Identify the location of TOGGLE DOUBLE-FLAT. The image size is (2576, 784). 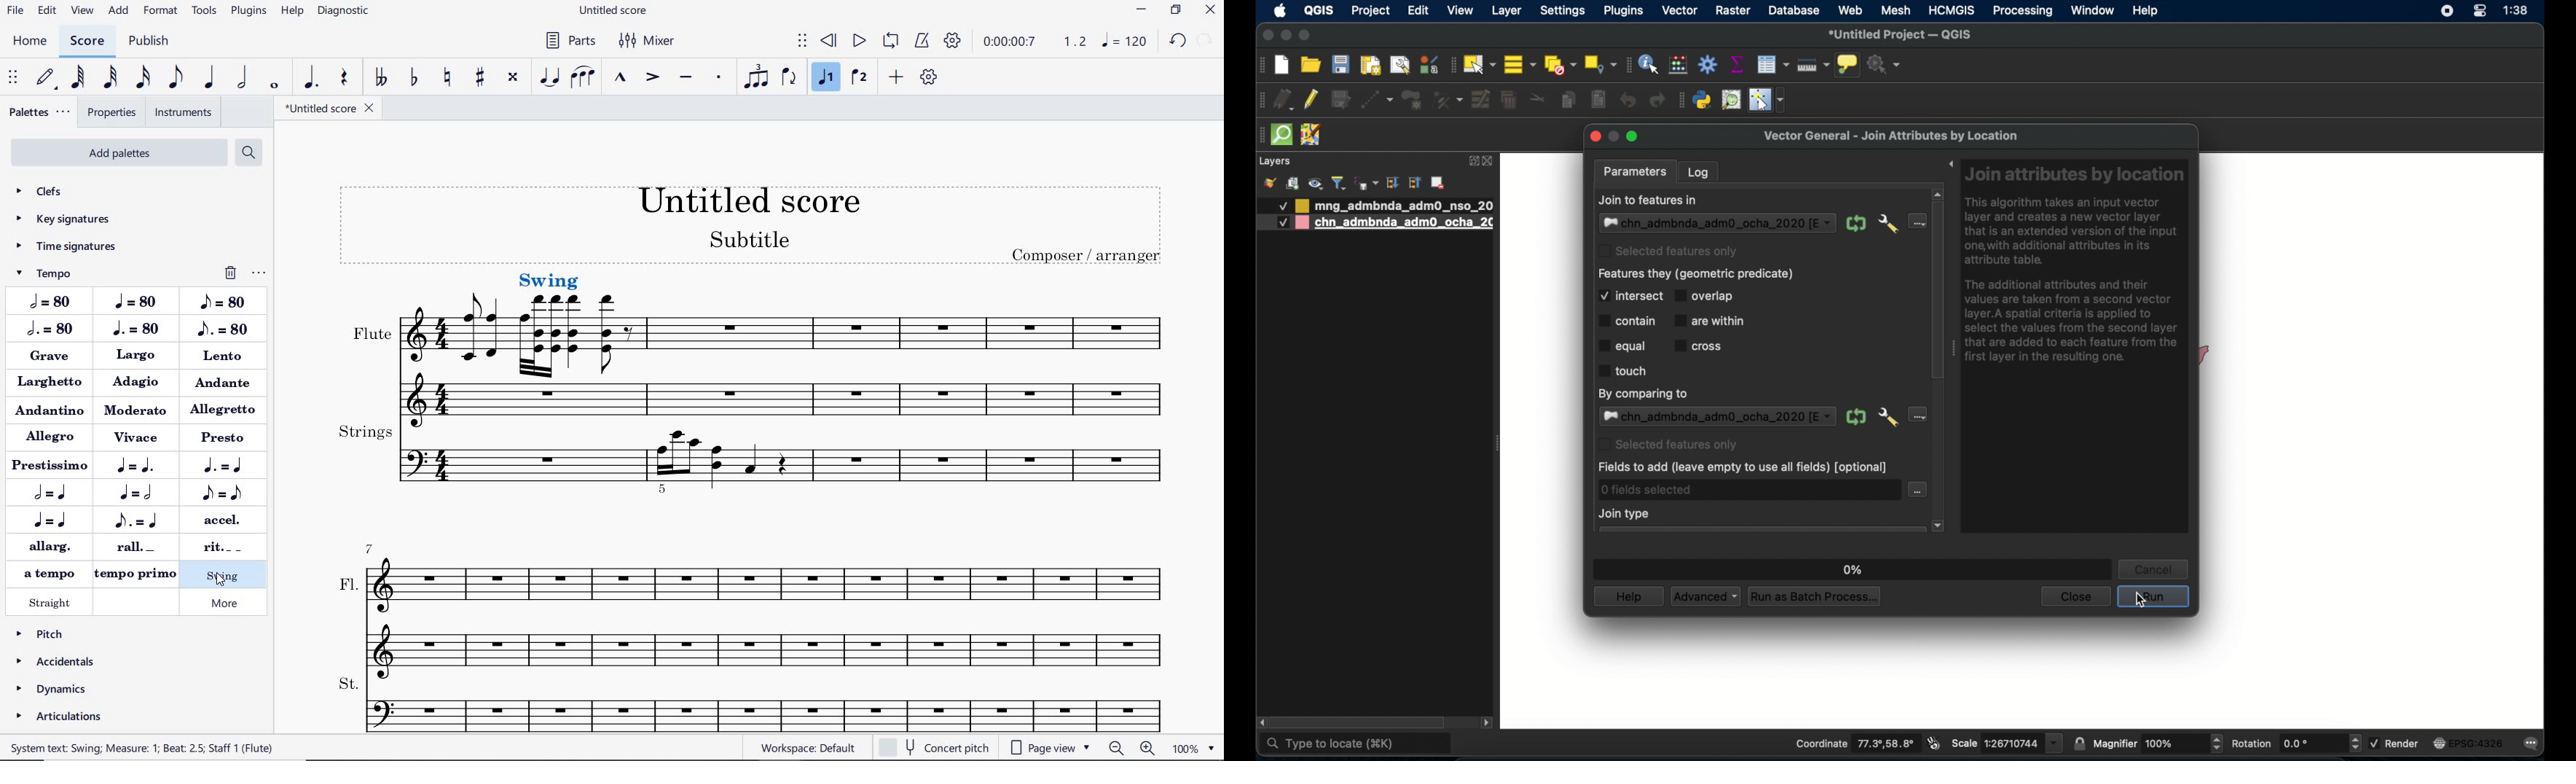
(380, 78).